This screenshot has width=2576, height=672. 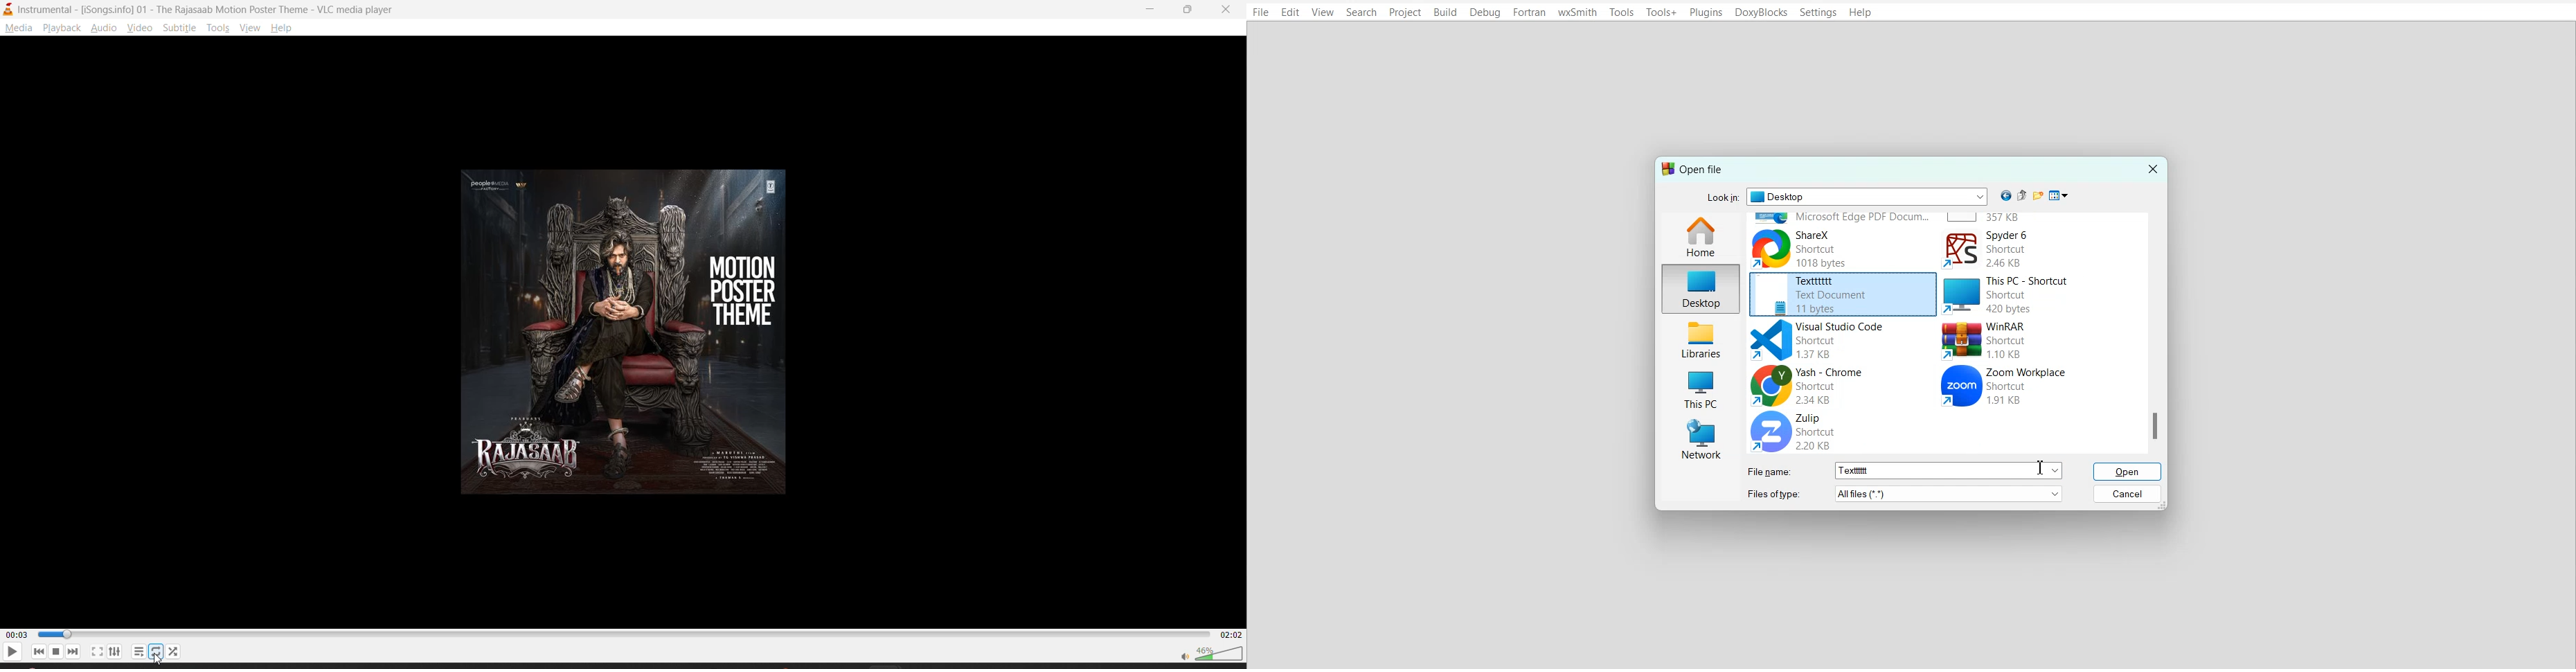 What do you see at coordinates (1227, 10) in the screenshot?
I see `close` at bounding box center [1227, 10].